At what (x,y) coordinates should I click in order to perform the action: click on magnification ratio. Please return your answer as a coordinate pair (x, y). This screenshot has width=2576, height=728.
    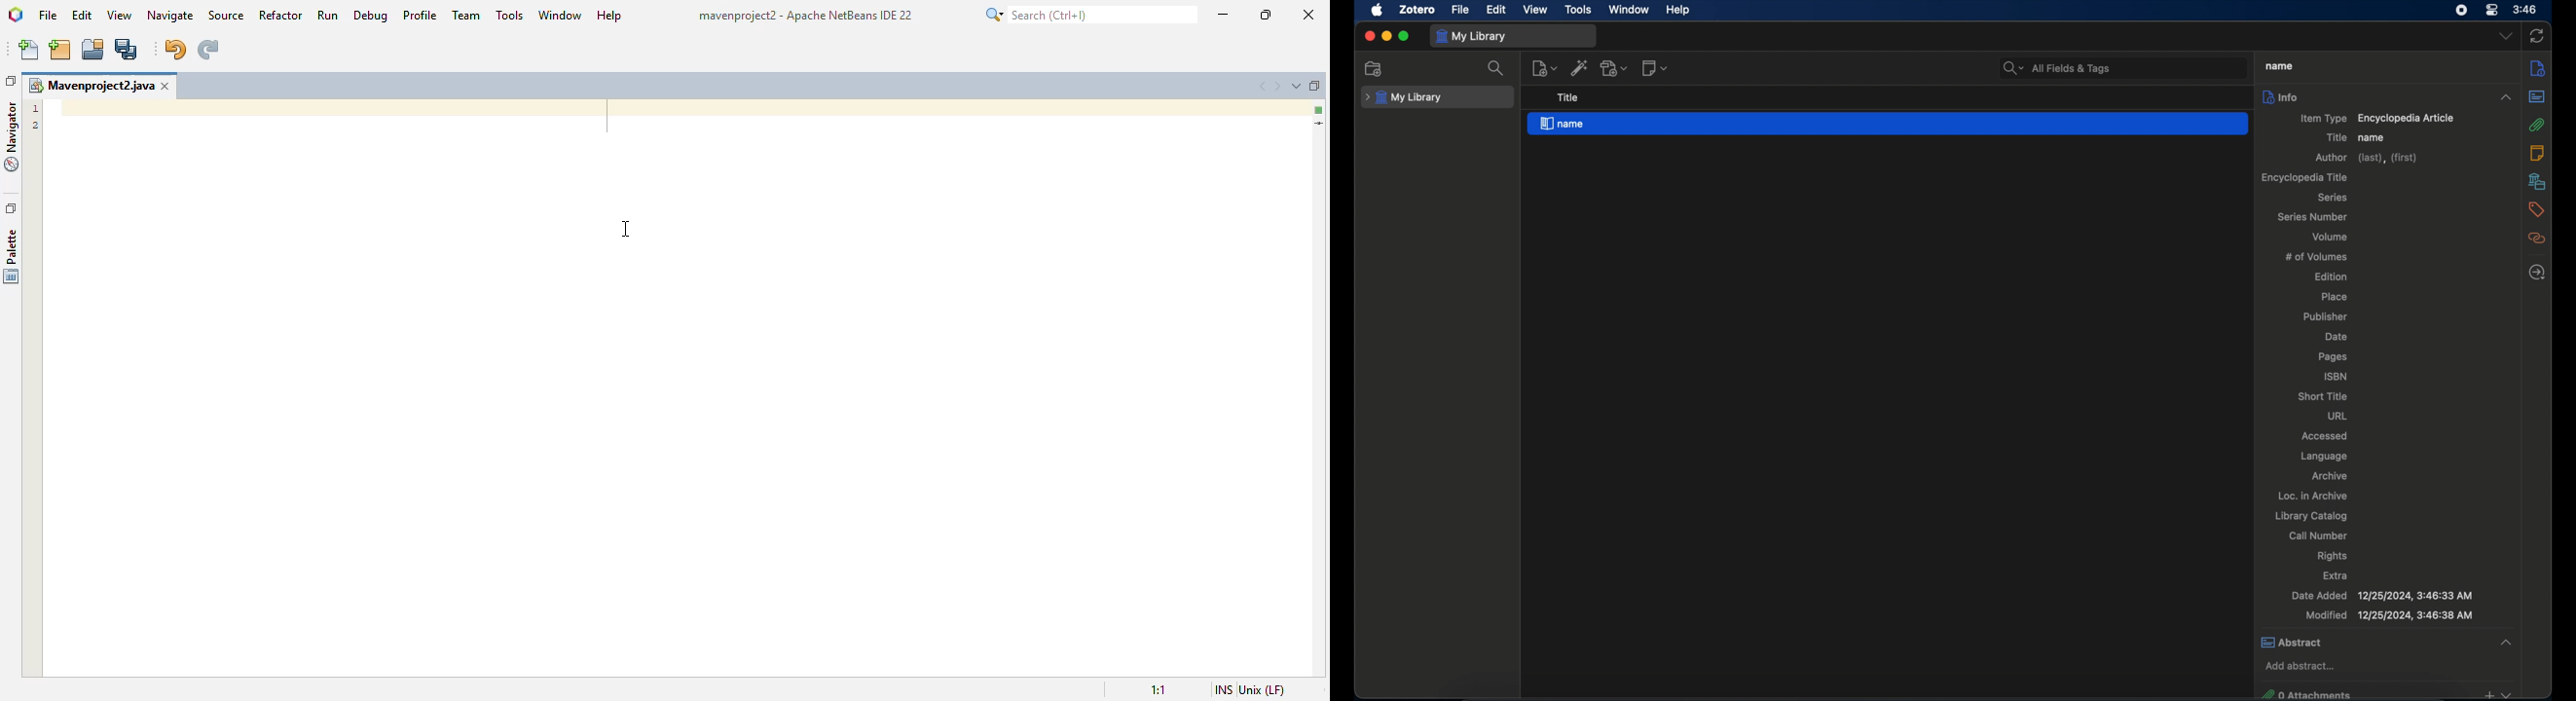
    Looking at the image, I should click on (1159, 689).